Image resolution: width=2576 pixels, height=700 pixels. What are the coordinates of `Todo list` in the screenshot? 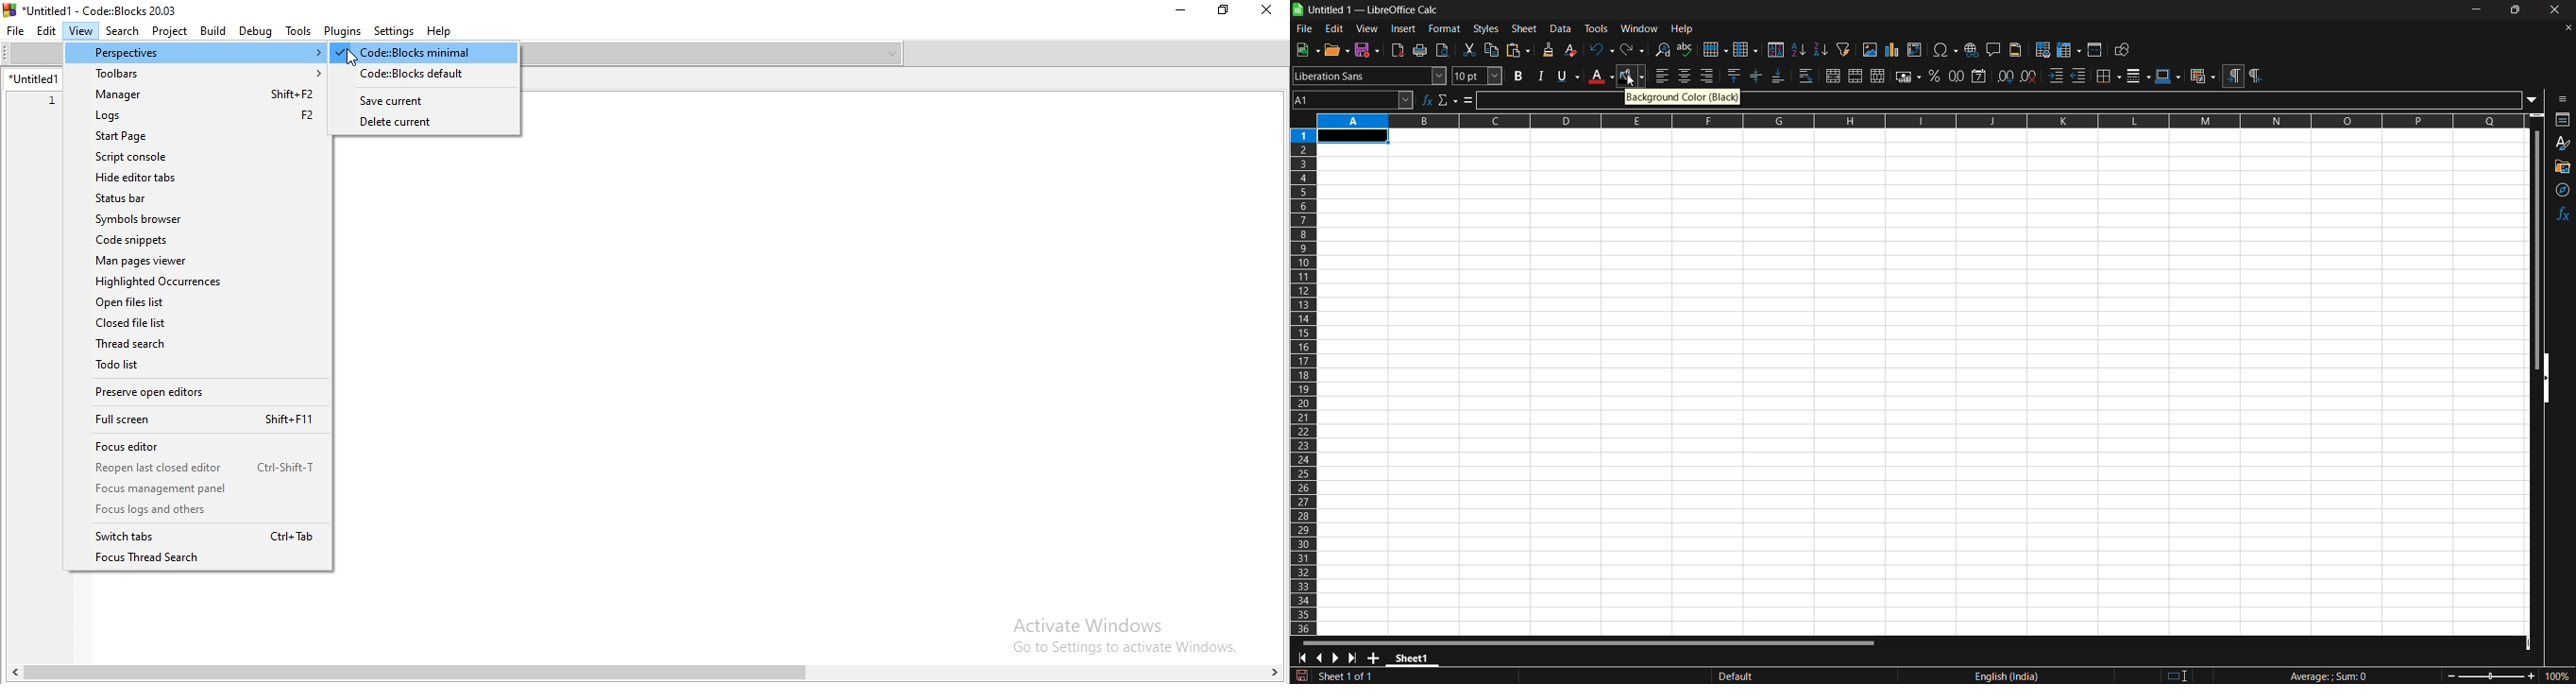 It's located at (197, 365).